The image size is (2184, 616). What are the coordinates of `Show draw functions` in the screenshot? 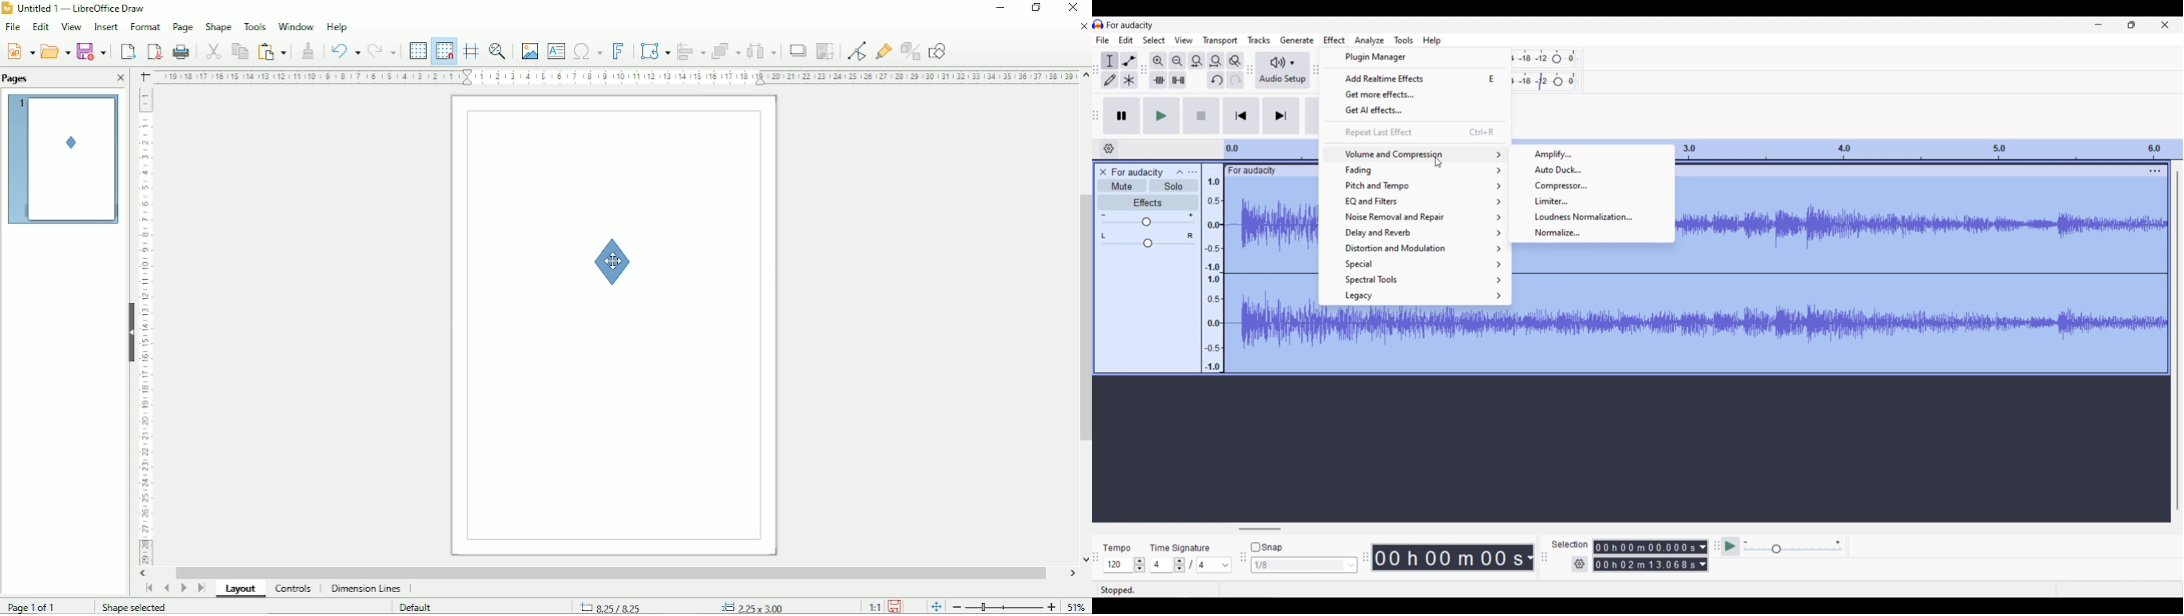 It's located at (940, 49).